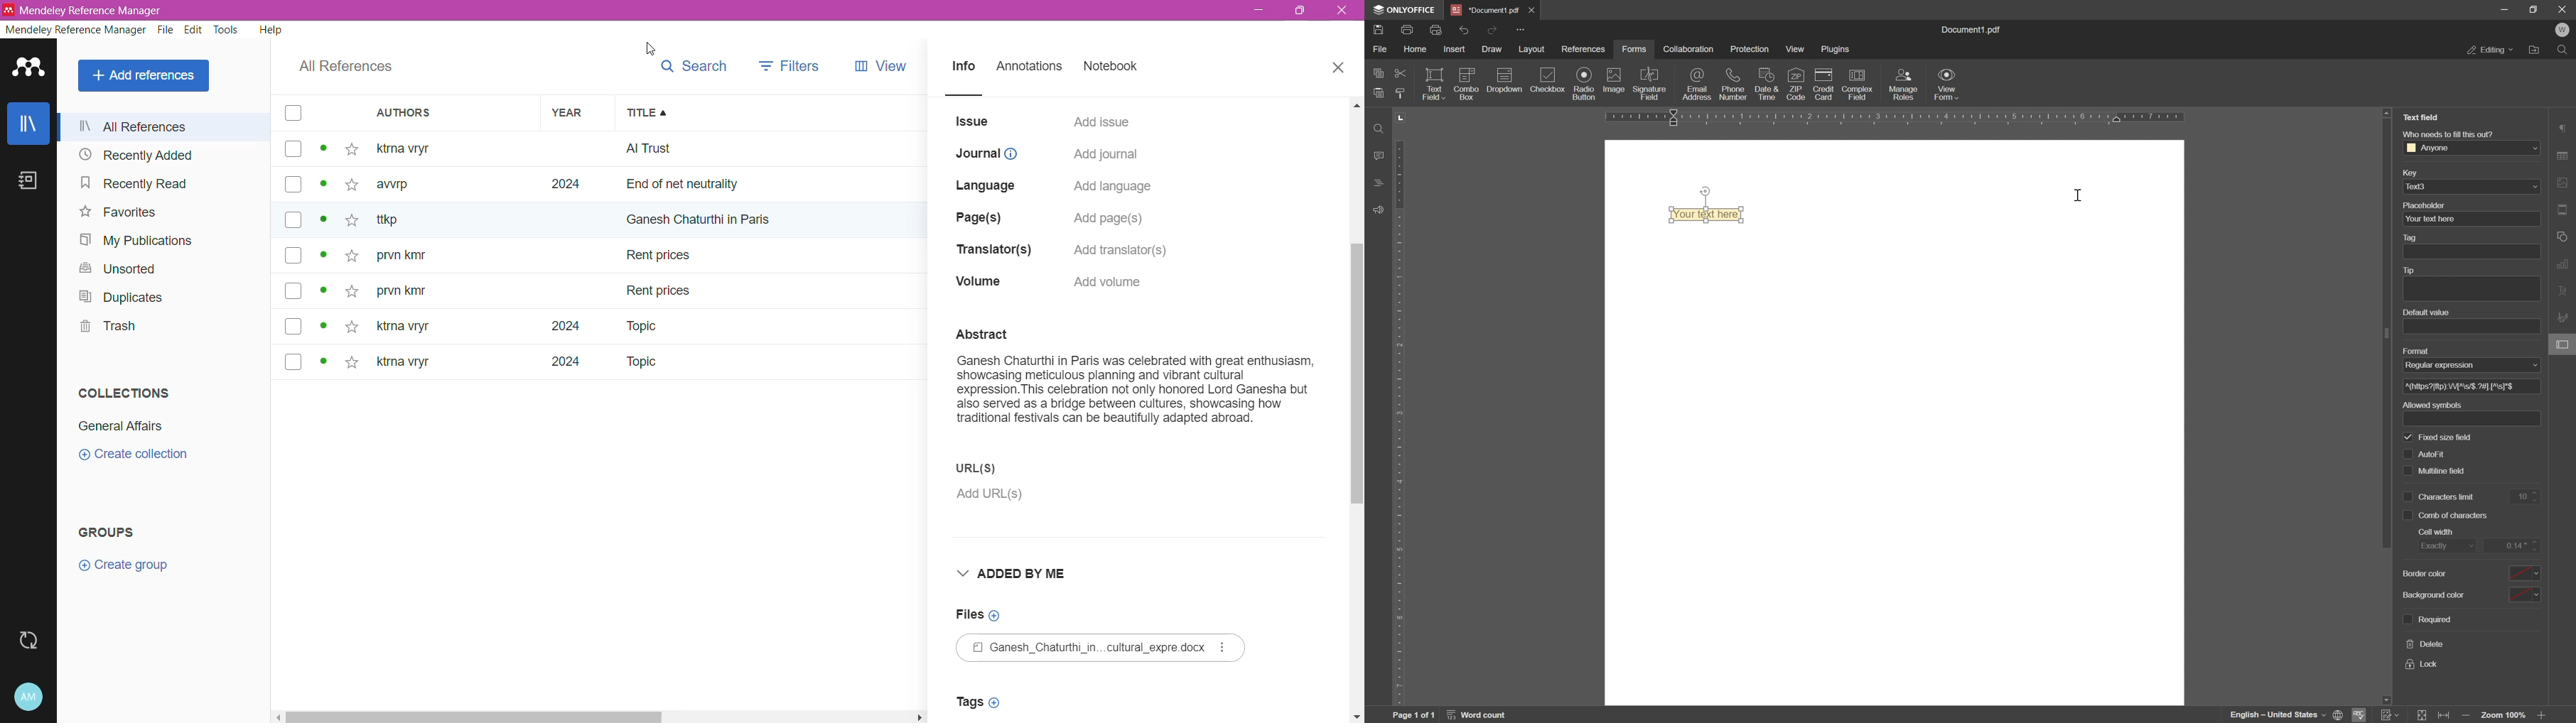  Describe the element at coordinates (1613, 81) in the screenshot. I see `image` at that location.